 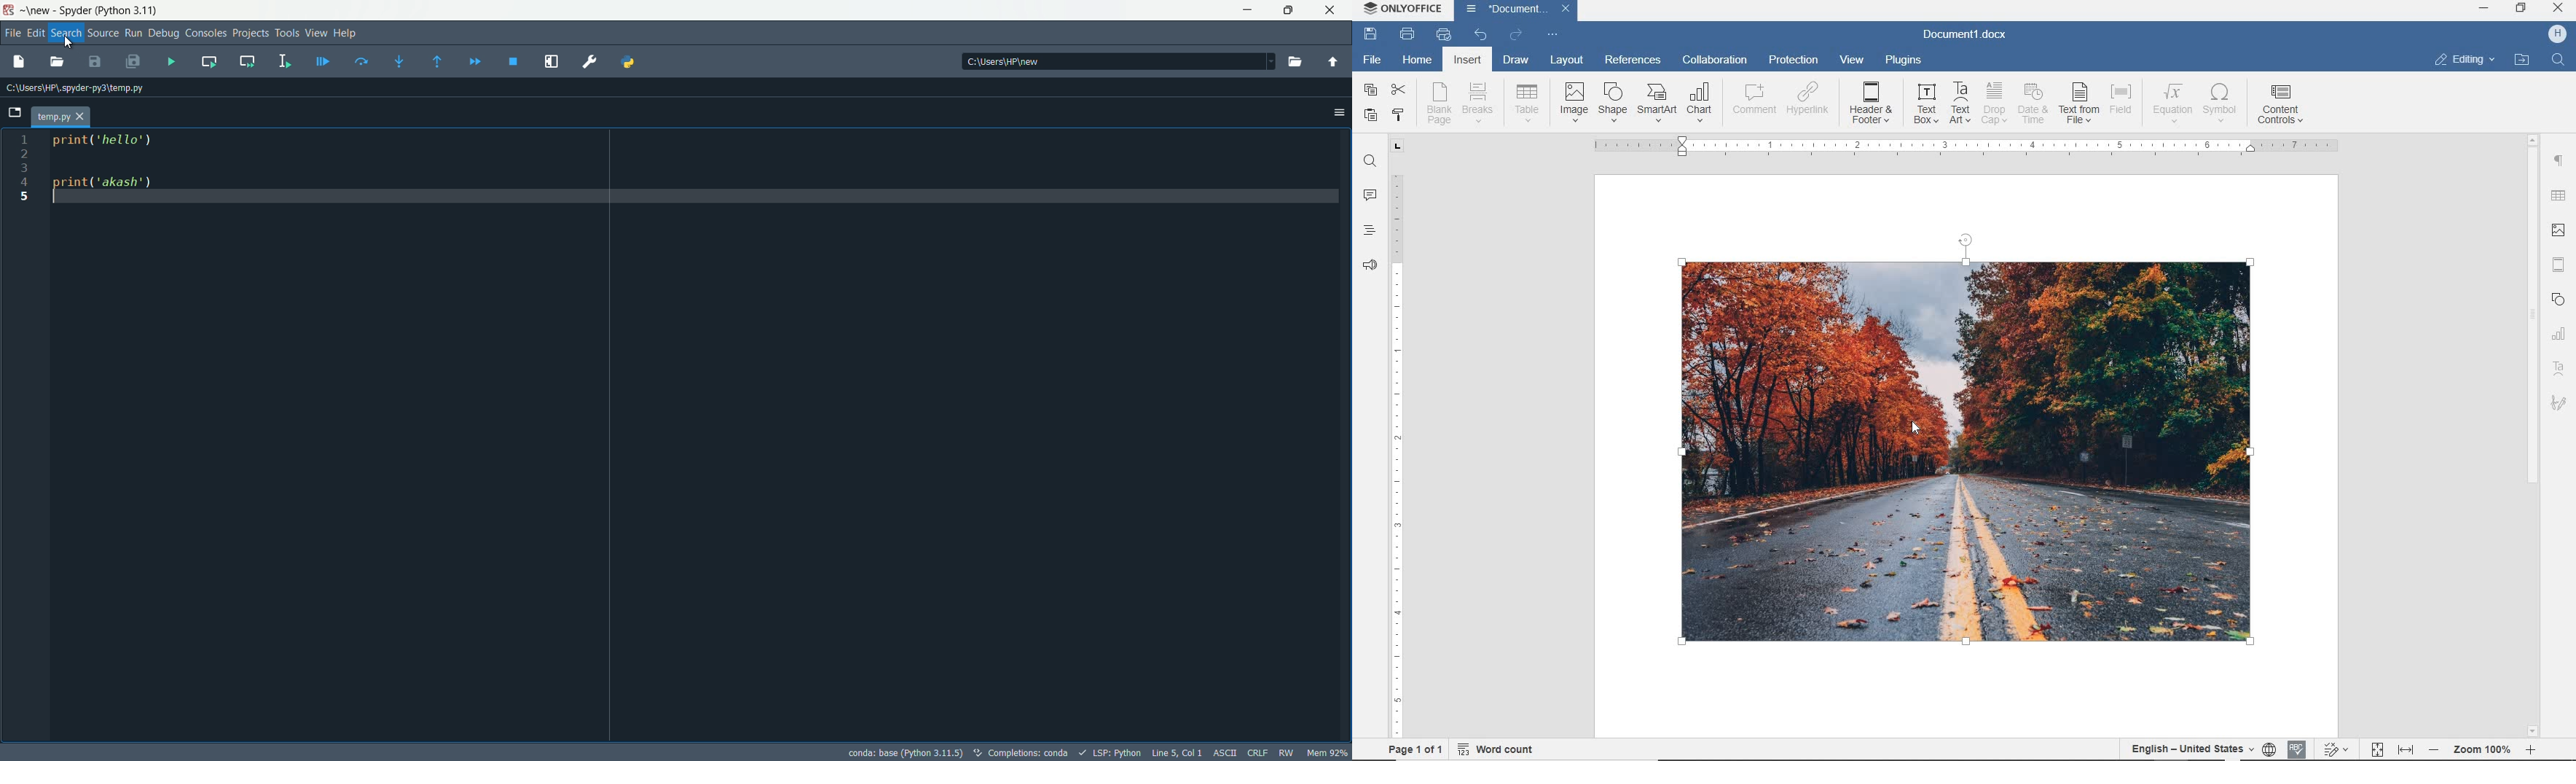 What do you see at coordinates (2172, 101) in the screenshot?
I see `equation` at bounding box center [2172, 101].